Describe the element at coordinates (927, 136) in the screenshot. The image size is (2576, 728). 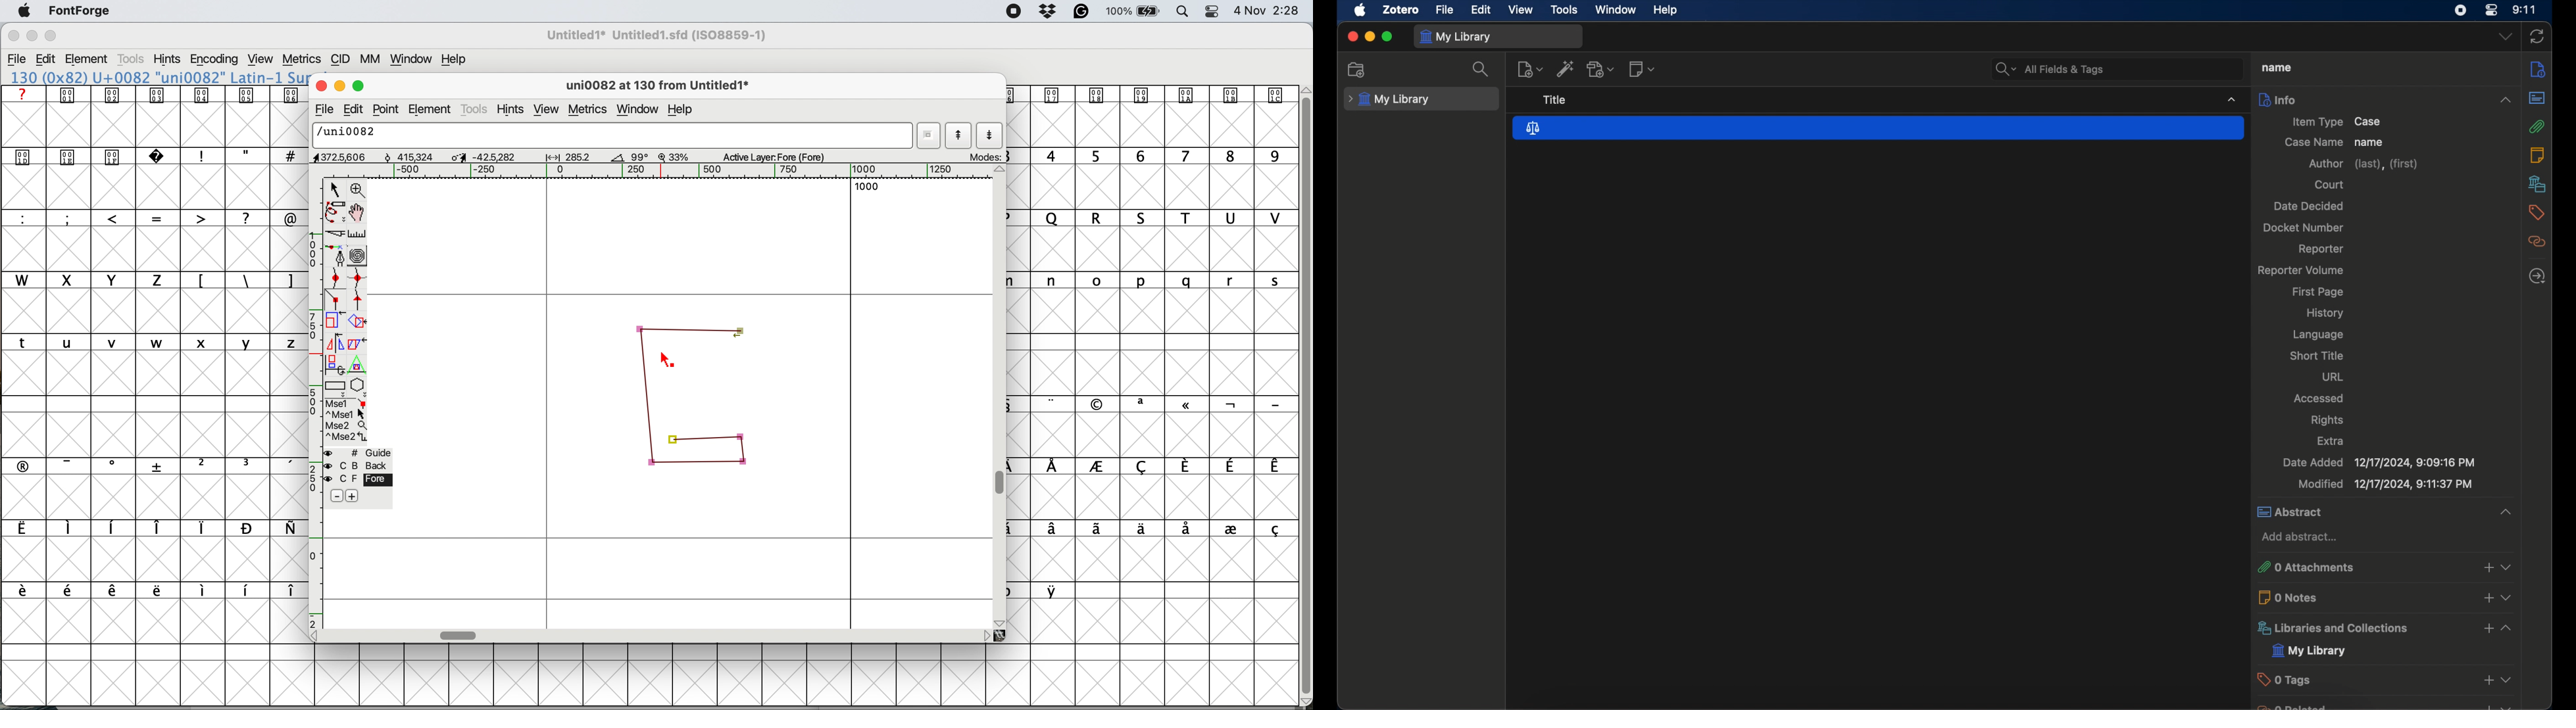
I see `current word list` at that location.